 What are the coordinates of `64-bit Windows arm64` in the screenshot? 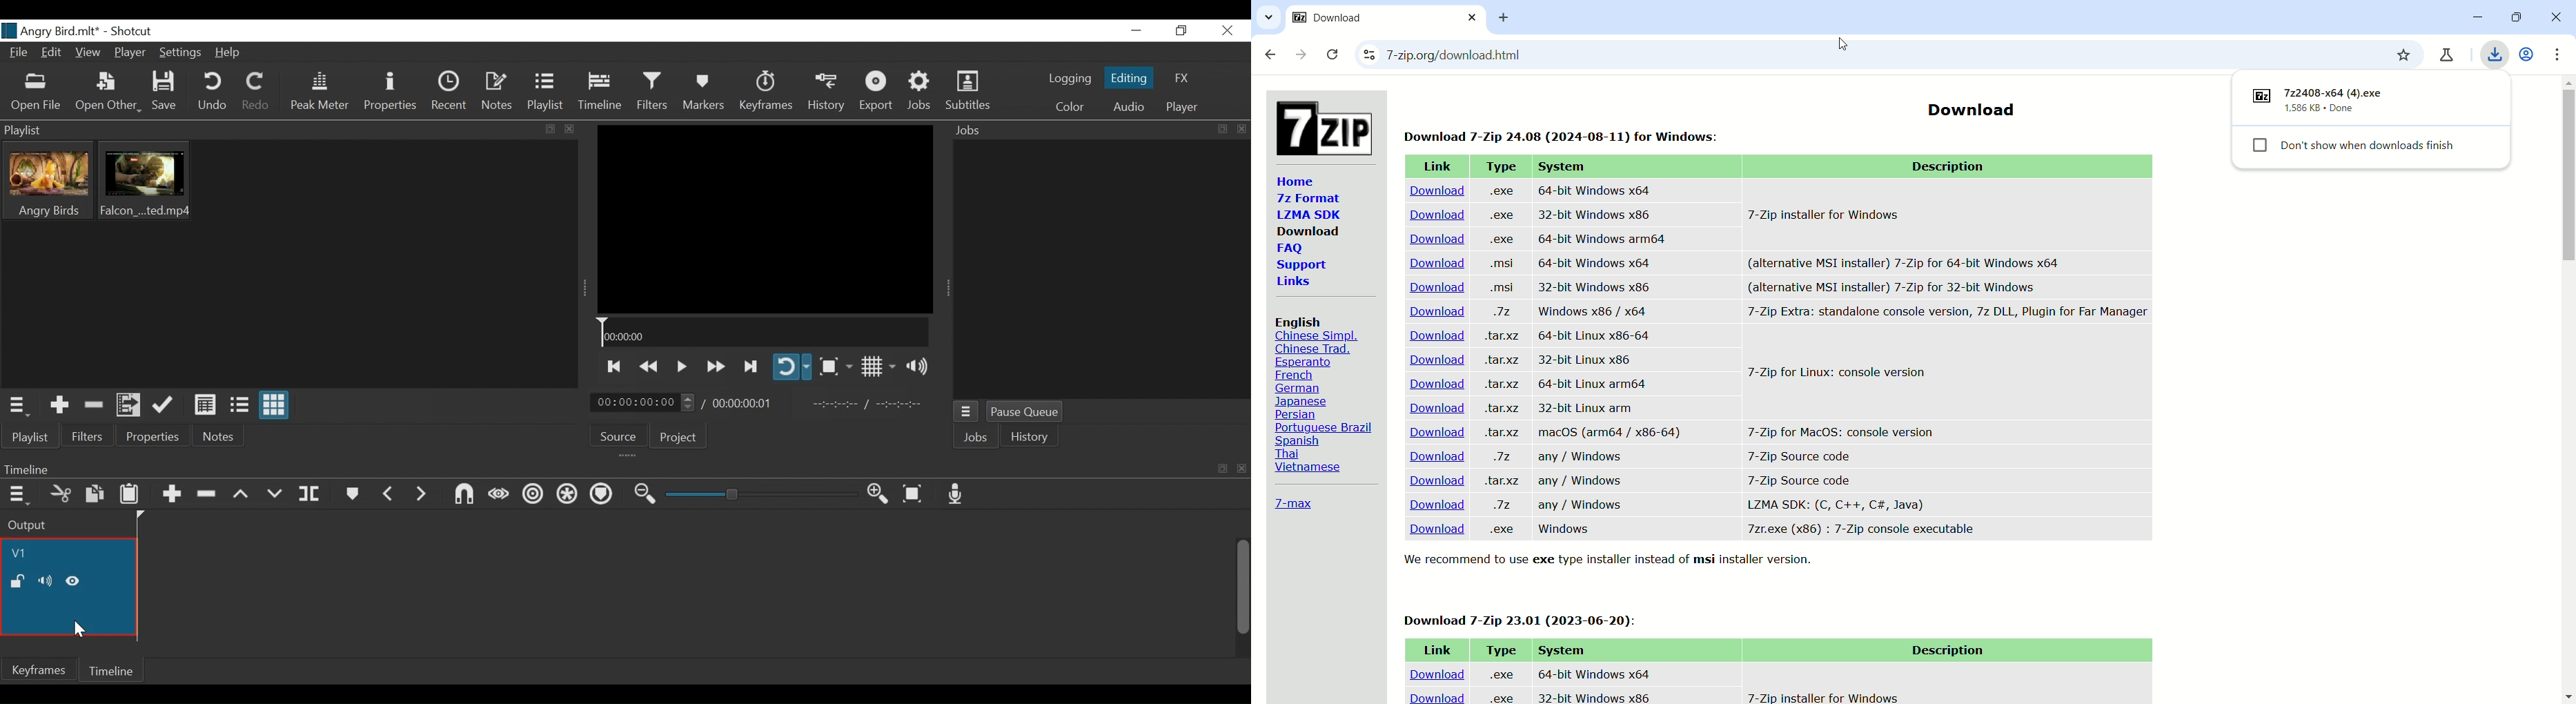 It's located at (1604, 239).